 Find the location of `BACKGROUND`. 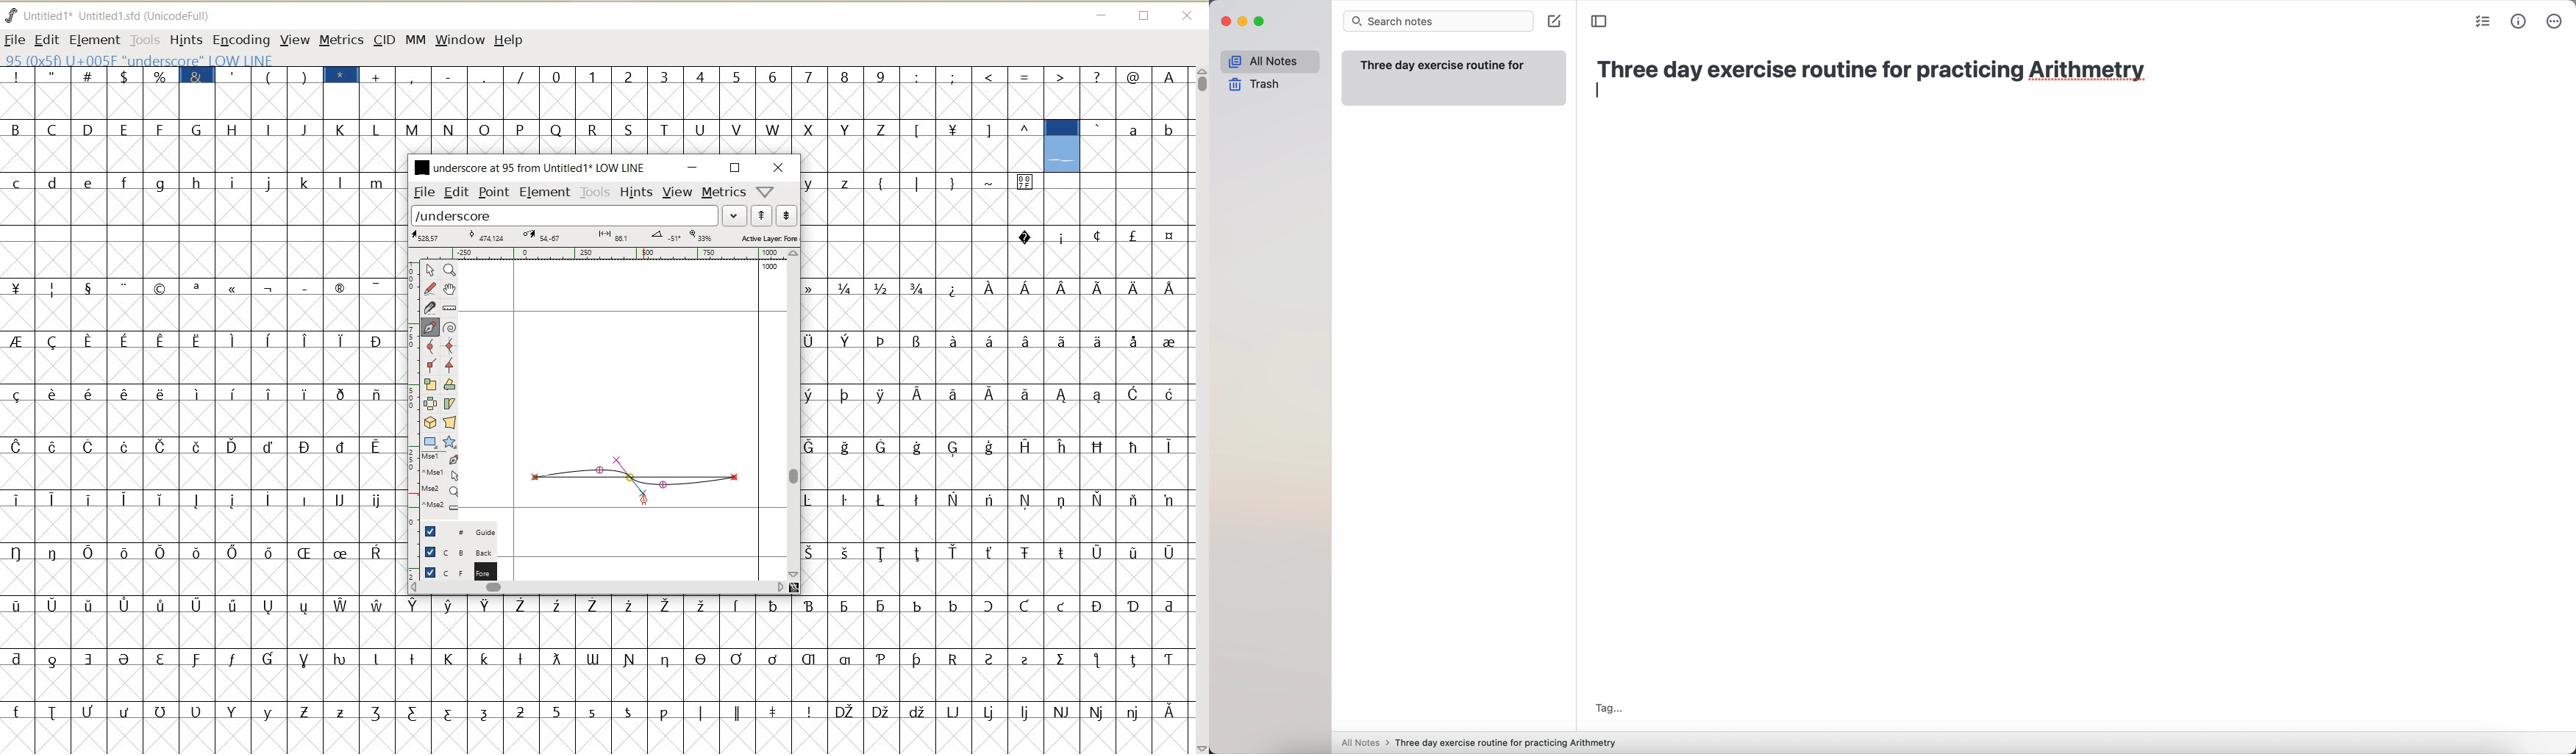

BACKGROUND is located at coordinates (454, 552).